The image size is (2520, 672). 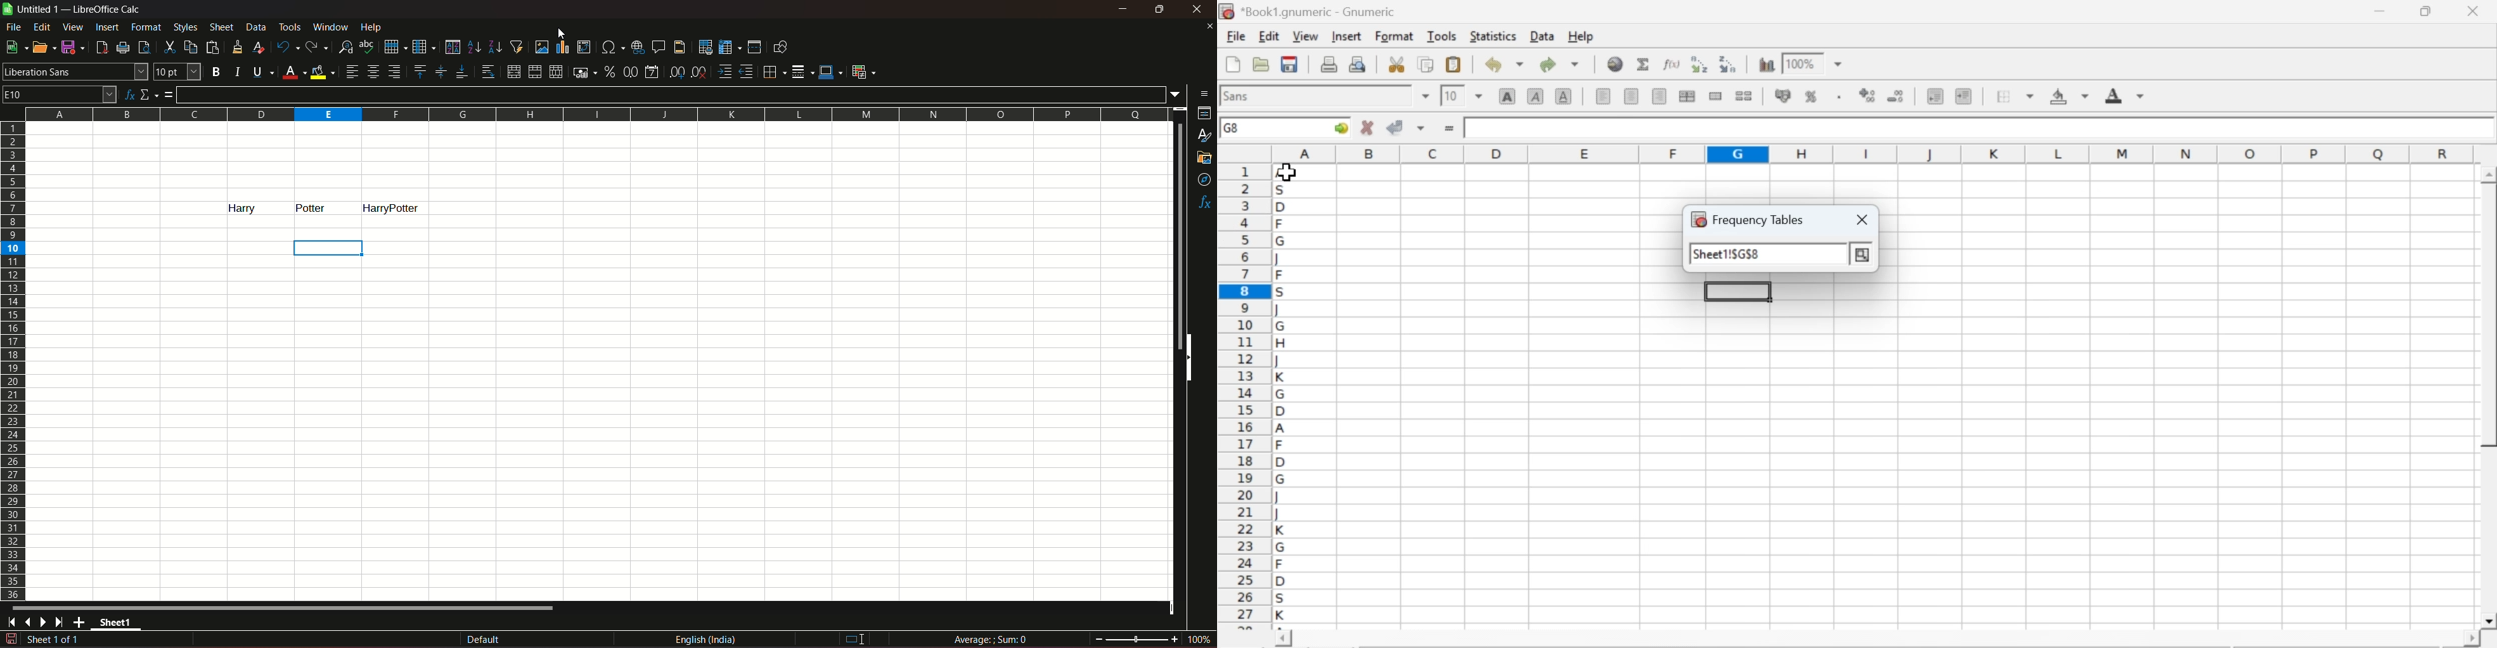 I want to click on help, so click(x=375, y=27).